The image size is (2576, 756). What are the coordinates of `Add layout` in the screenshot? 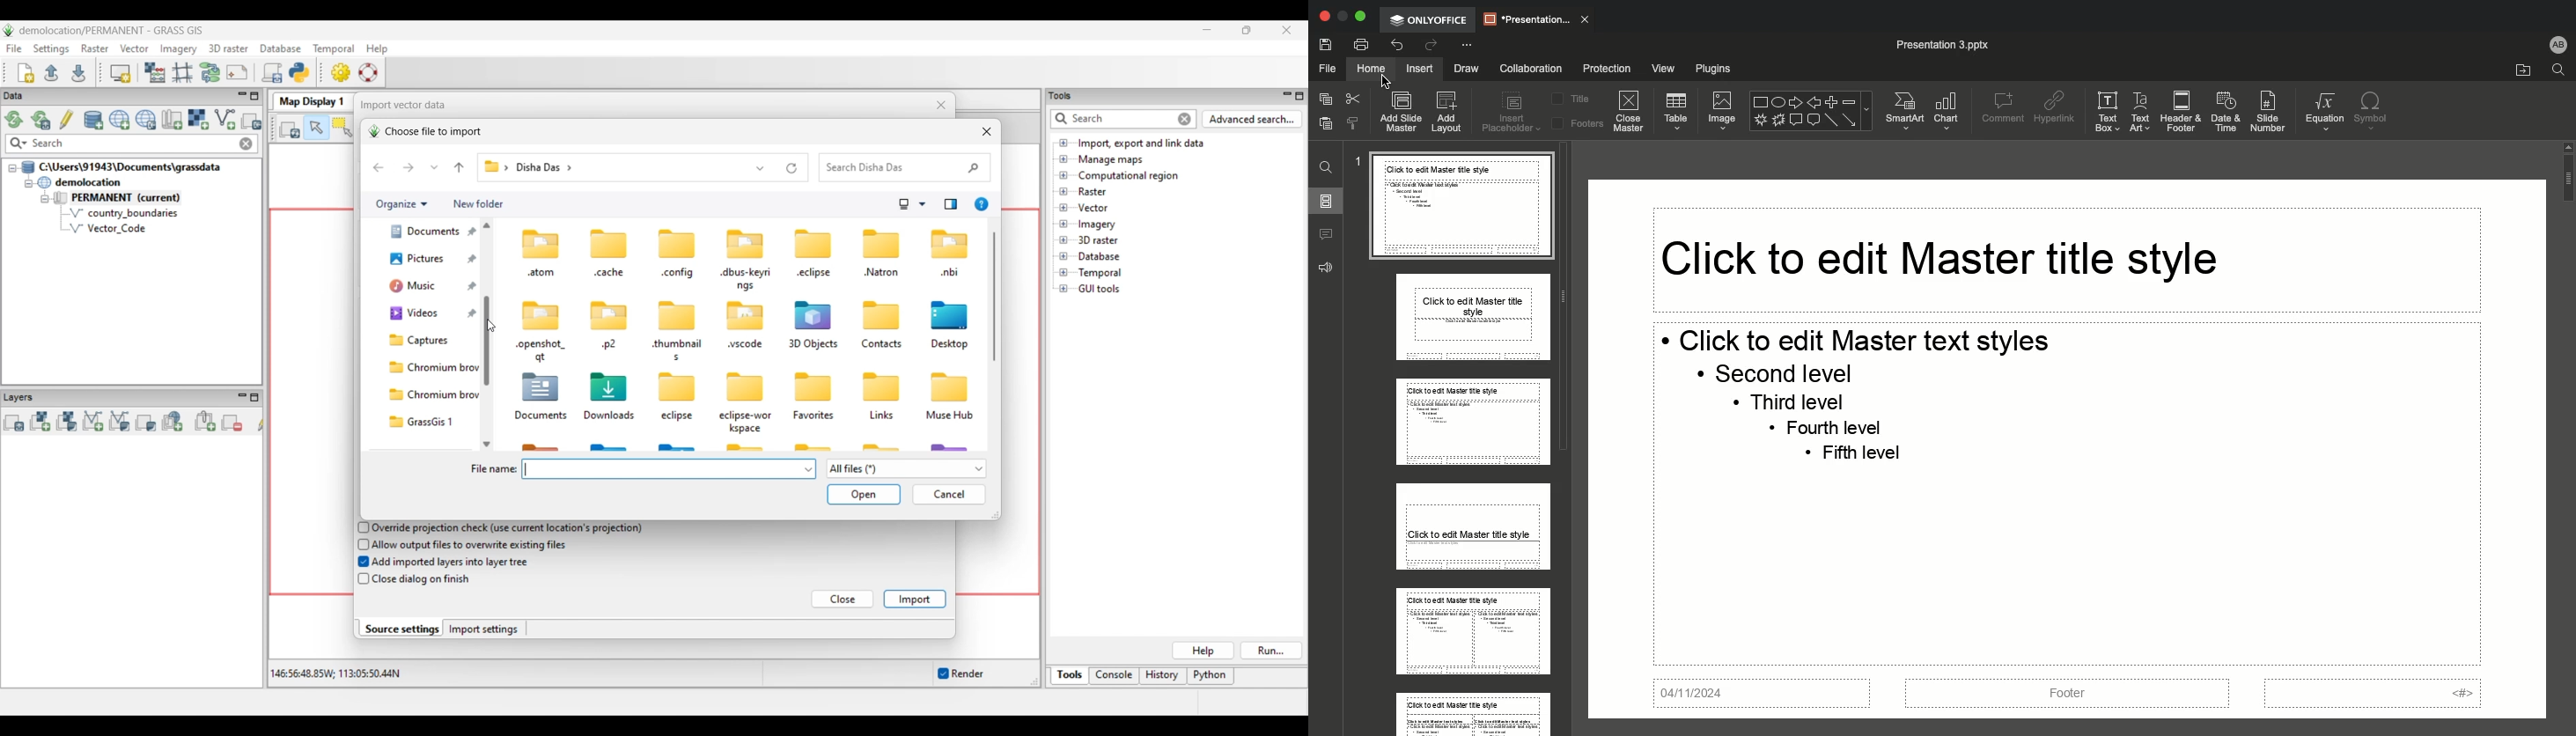 It's located at (1448, 113).